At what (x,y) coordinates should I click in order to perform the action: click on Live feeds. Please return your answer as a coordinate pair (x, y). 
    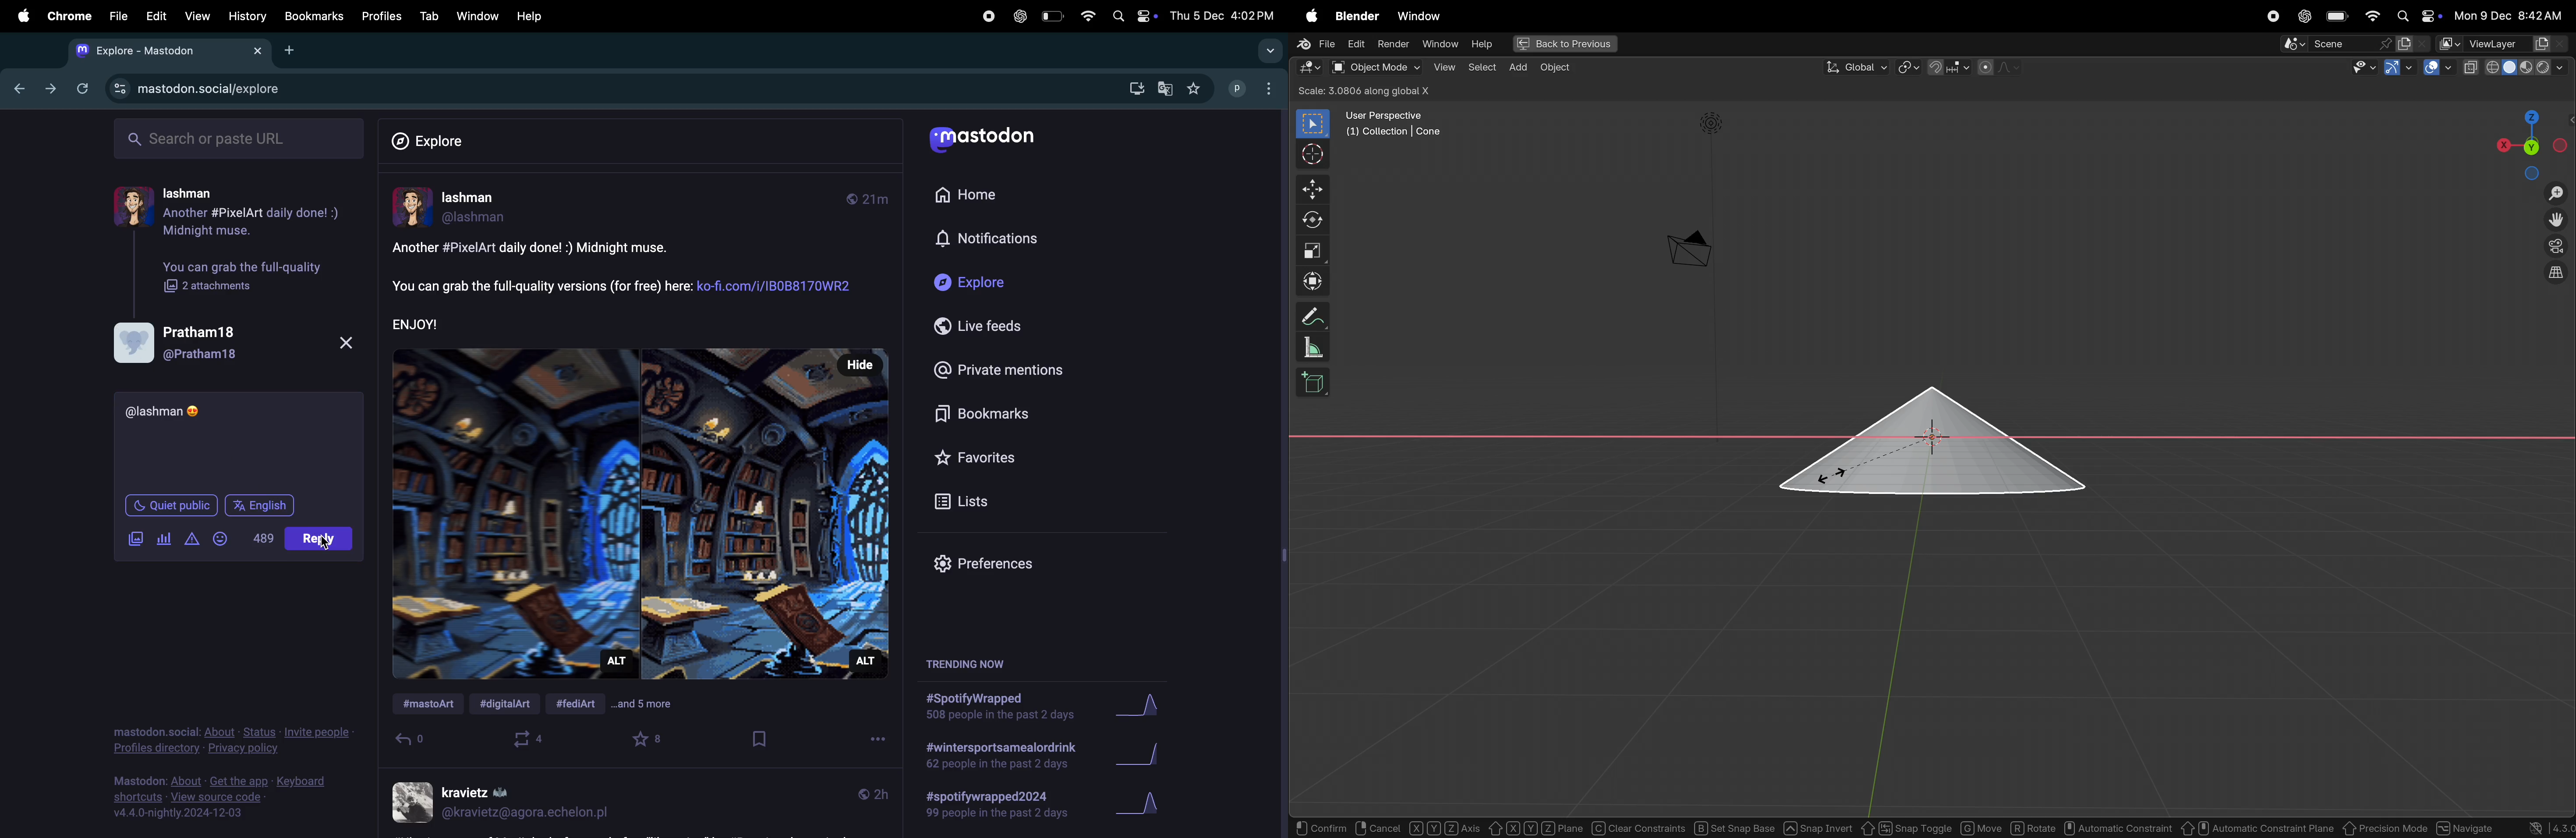
    Looking at the image, I should click on (997, 326).